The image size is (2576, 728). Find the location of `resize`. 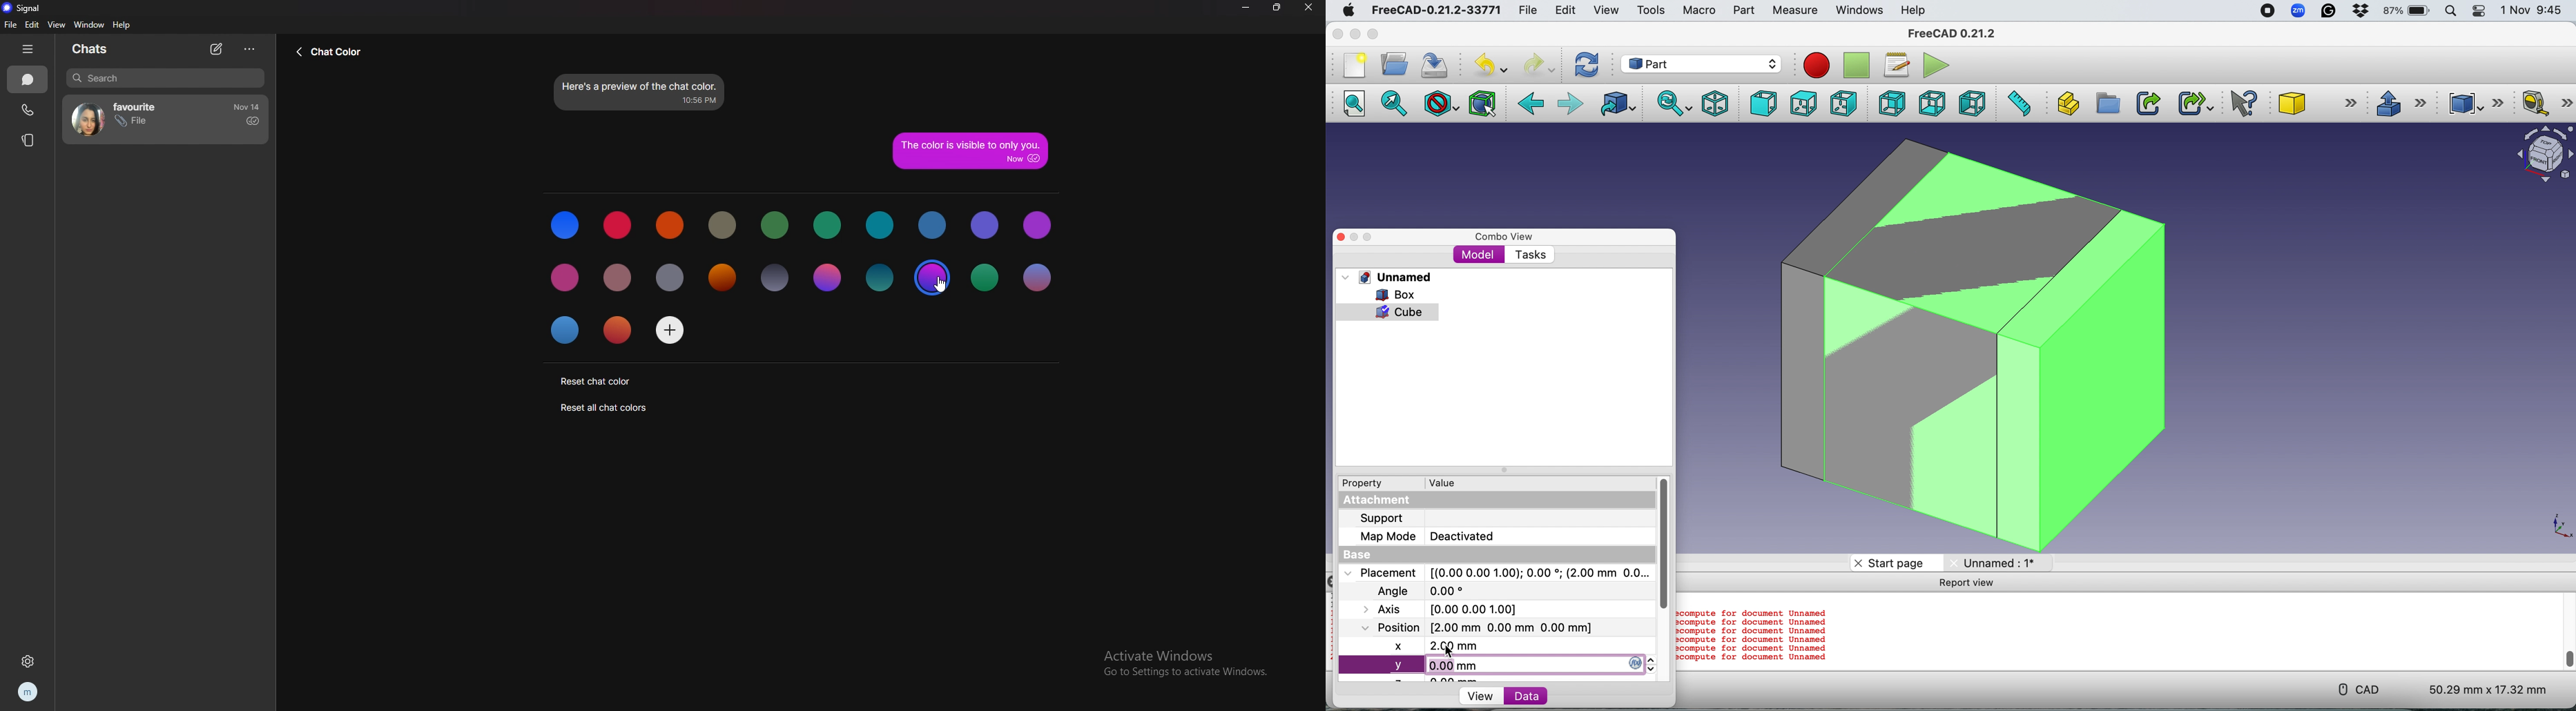

resize is located at coordinates (1278, 7).